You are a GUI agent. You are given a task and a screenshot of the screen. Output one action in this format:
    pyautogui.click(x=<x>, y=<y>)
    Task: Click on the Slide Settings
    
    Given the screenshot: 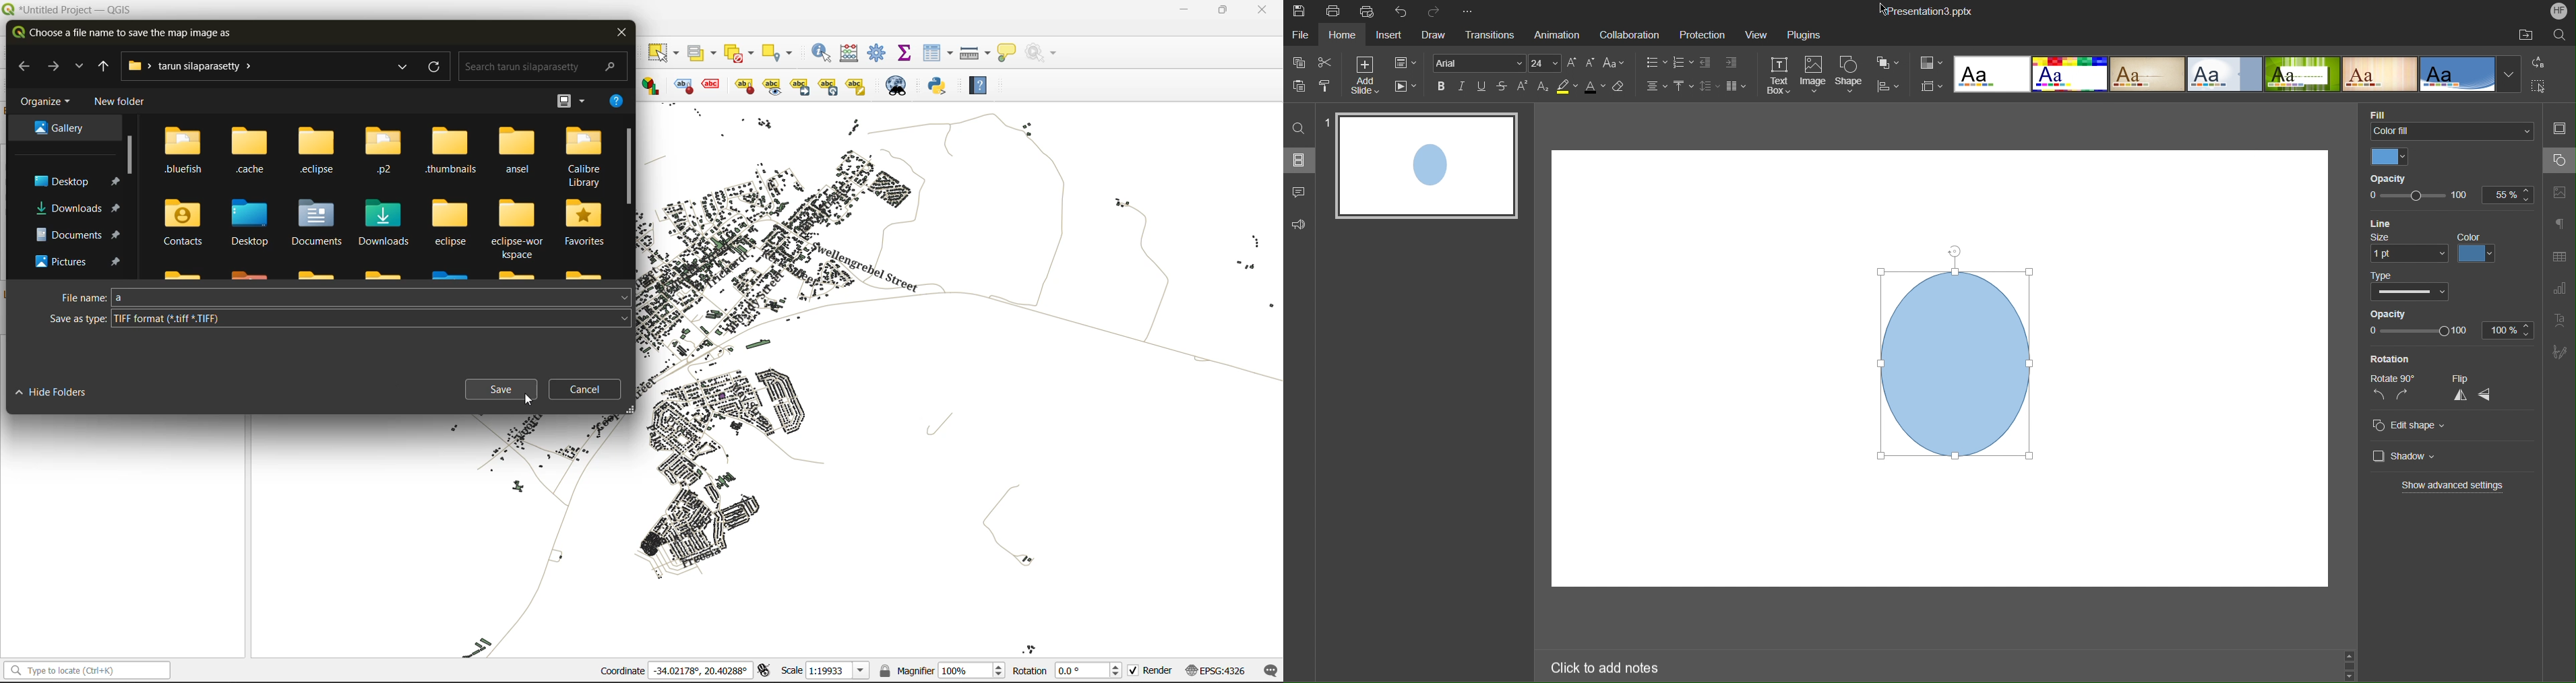 What is the action you would take?
    pyautogui.click(x=1405, y=63)
    